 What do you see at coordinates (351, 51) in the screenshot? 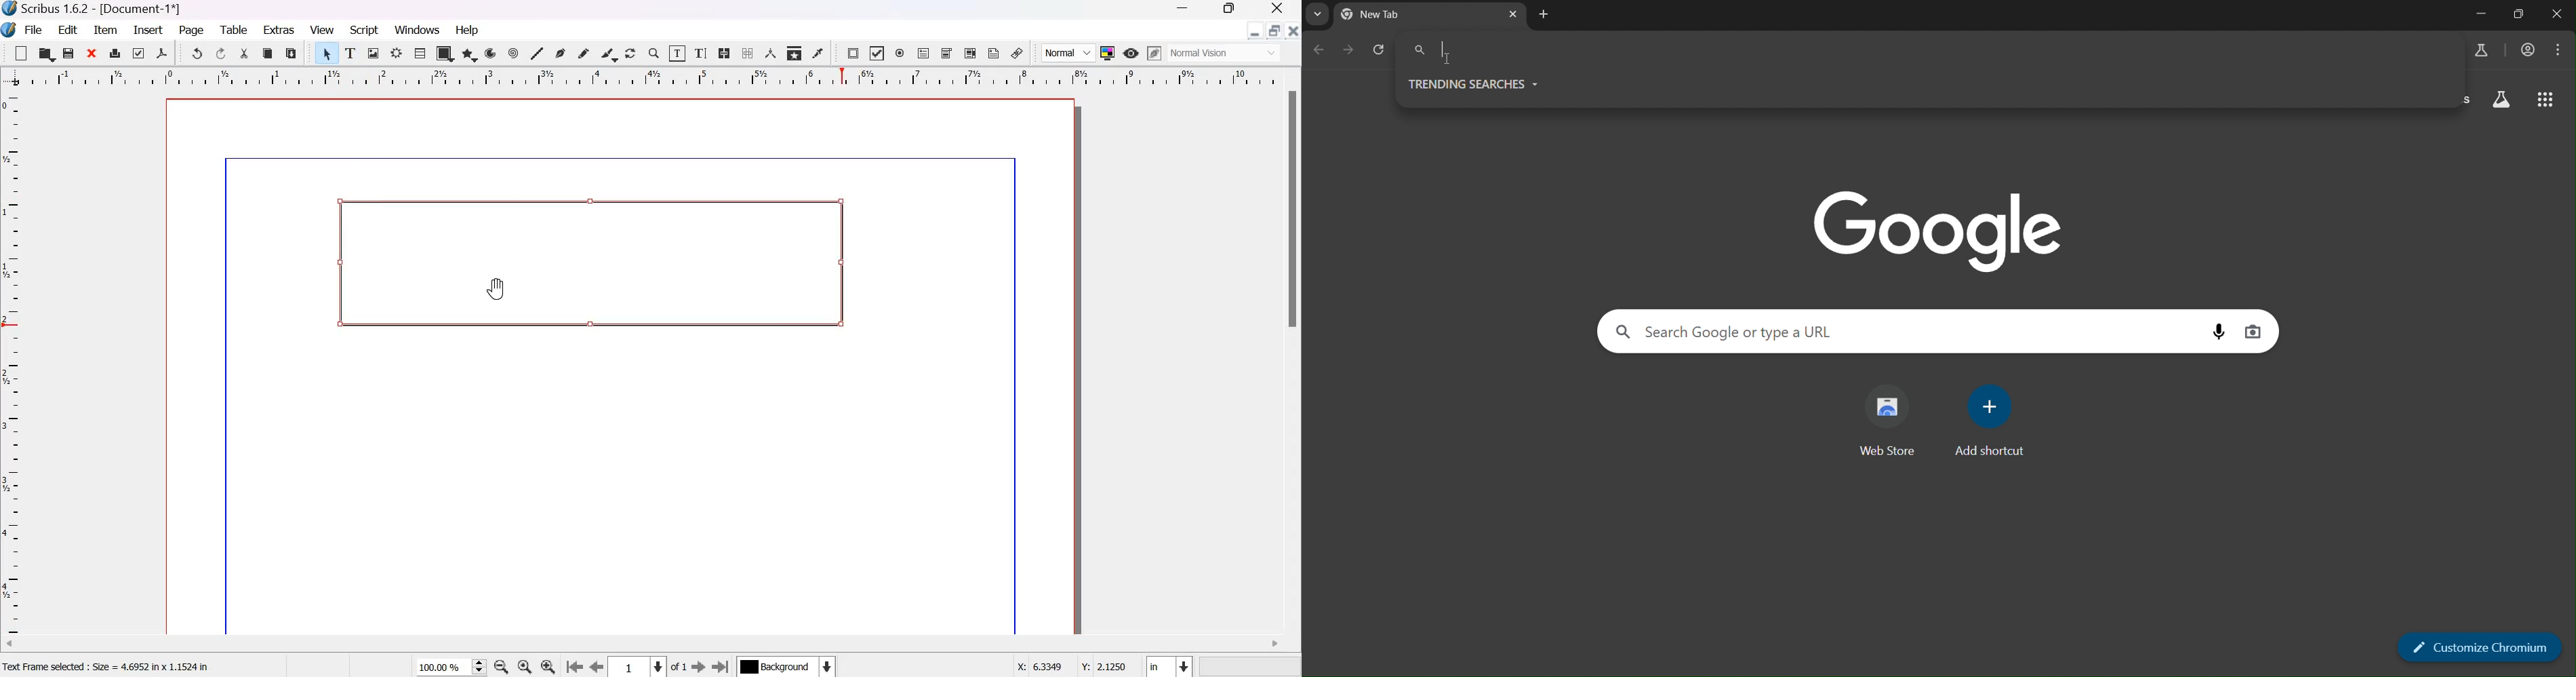
I see `text frame` at bounding box center [351, 51].